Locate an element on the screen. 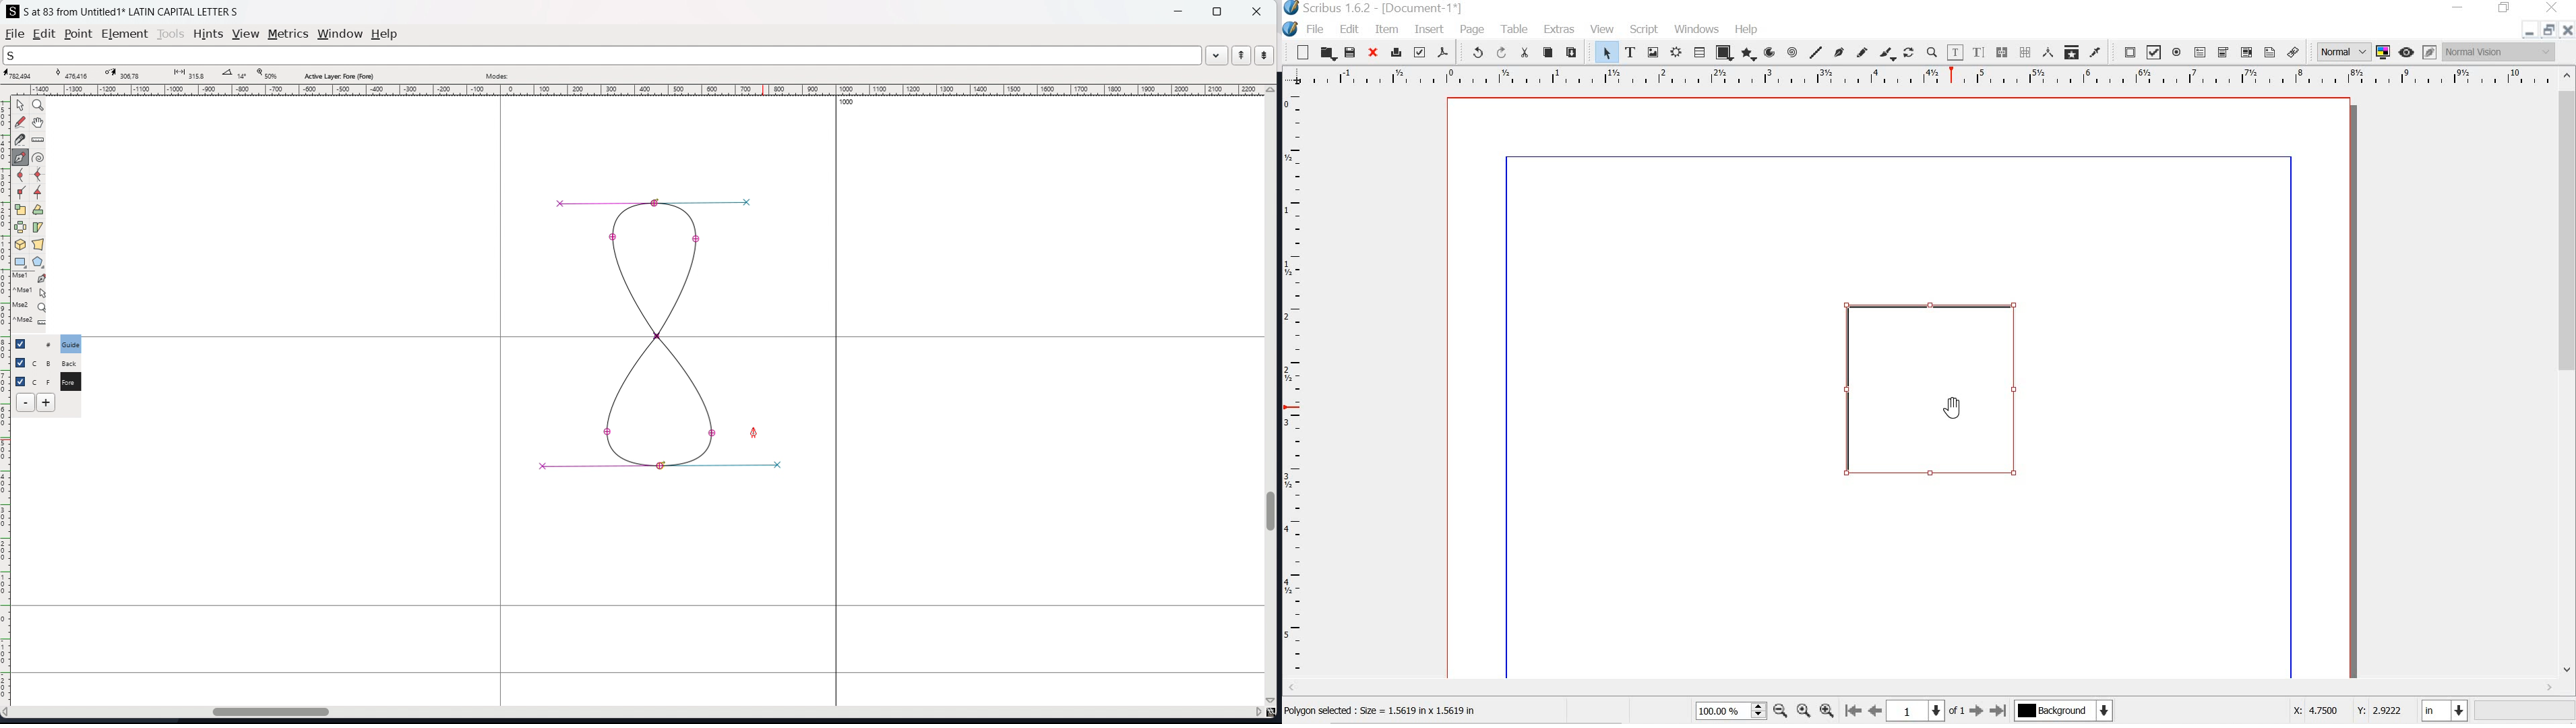 The height and width of the screenshot is (728, 2576). help is located at coordinates (385, 34).